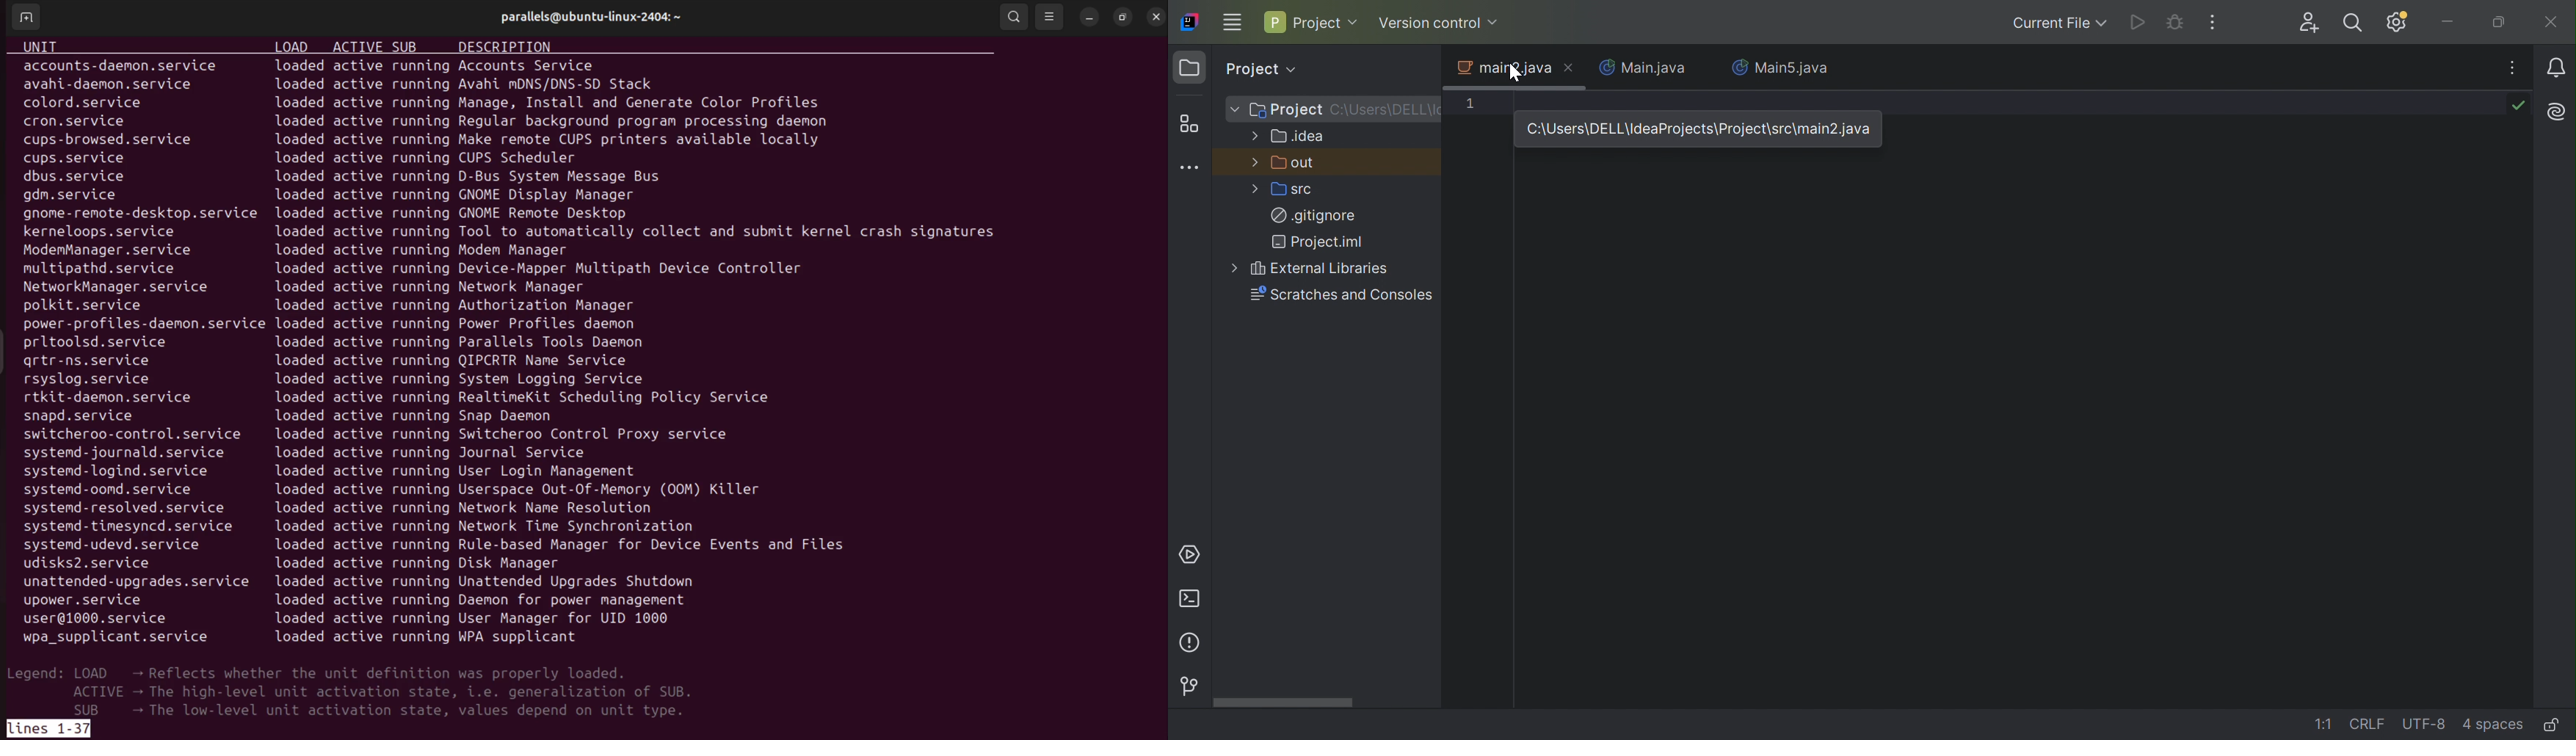 The width and height of the screenshot is (2576, 756). Describe the element at coordinates (296, 398) in the screenshot. I see `loaded` at that location.